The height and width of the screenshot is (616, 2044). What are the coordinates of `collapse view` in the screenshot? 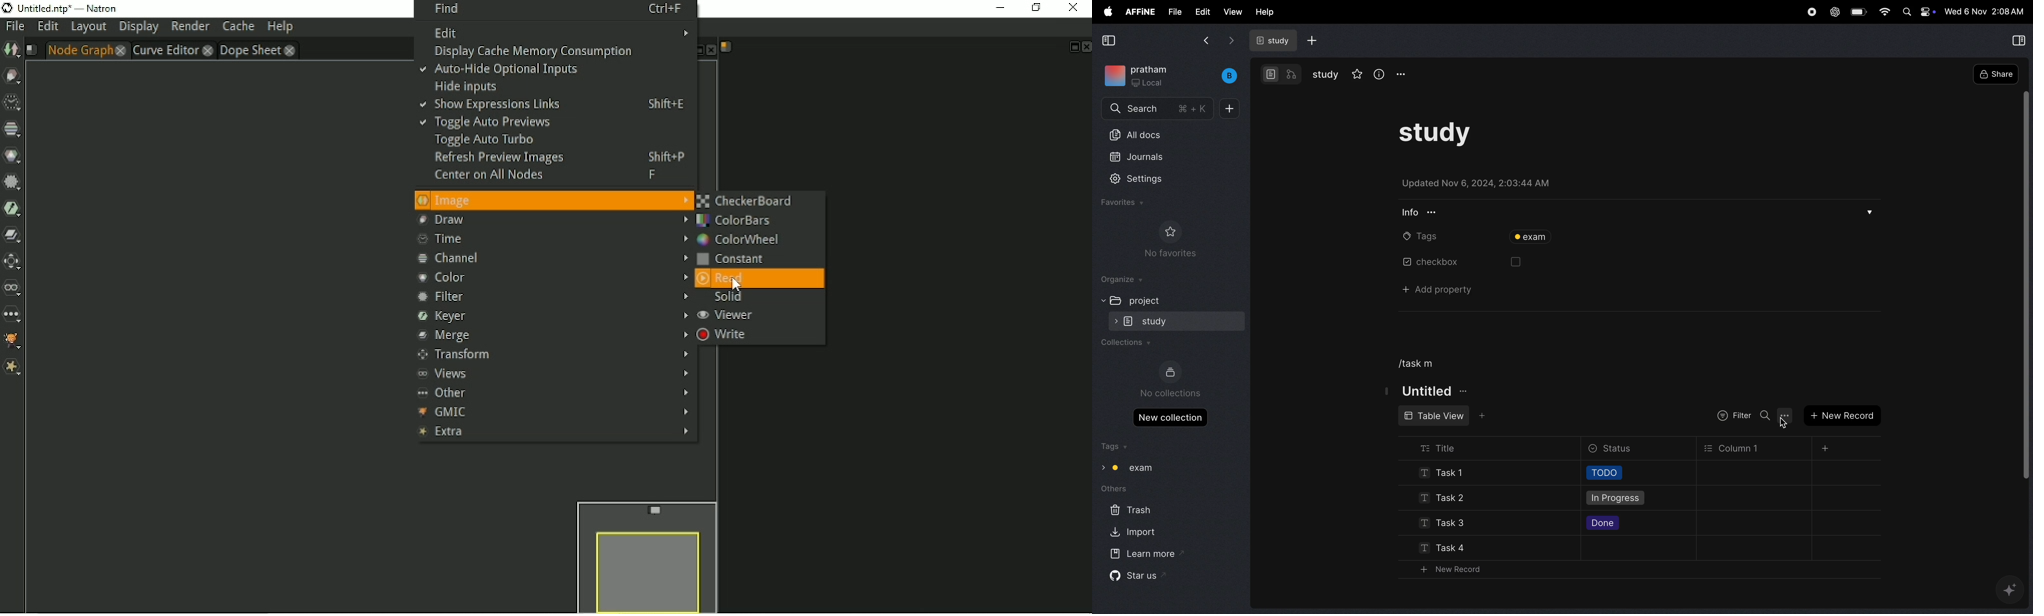 It's located at (2019, 39).